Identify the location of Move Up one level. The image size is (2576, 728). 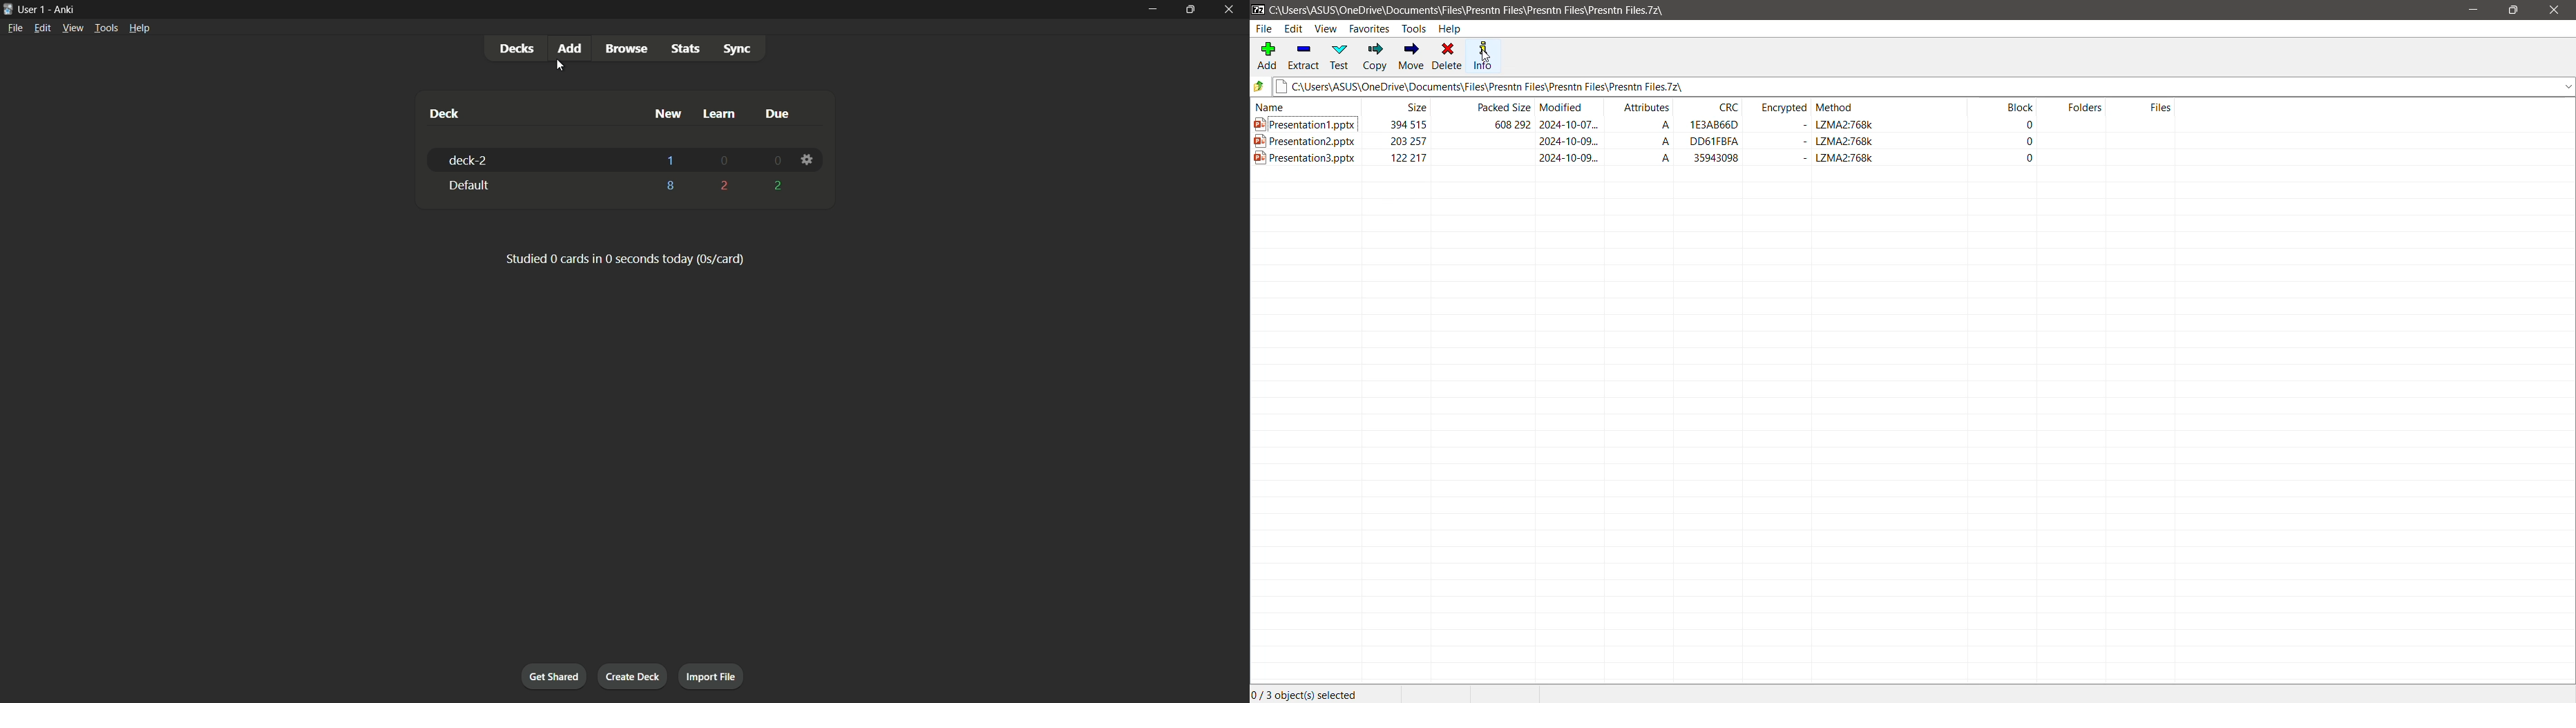
(1261, 86).